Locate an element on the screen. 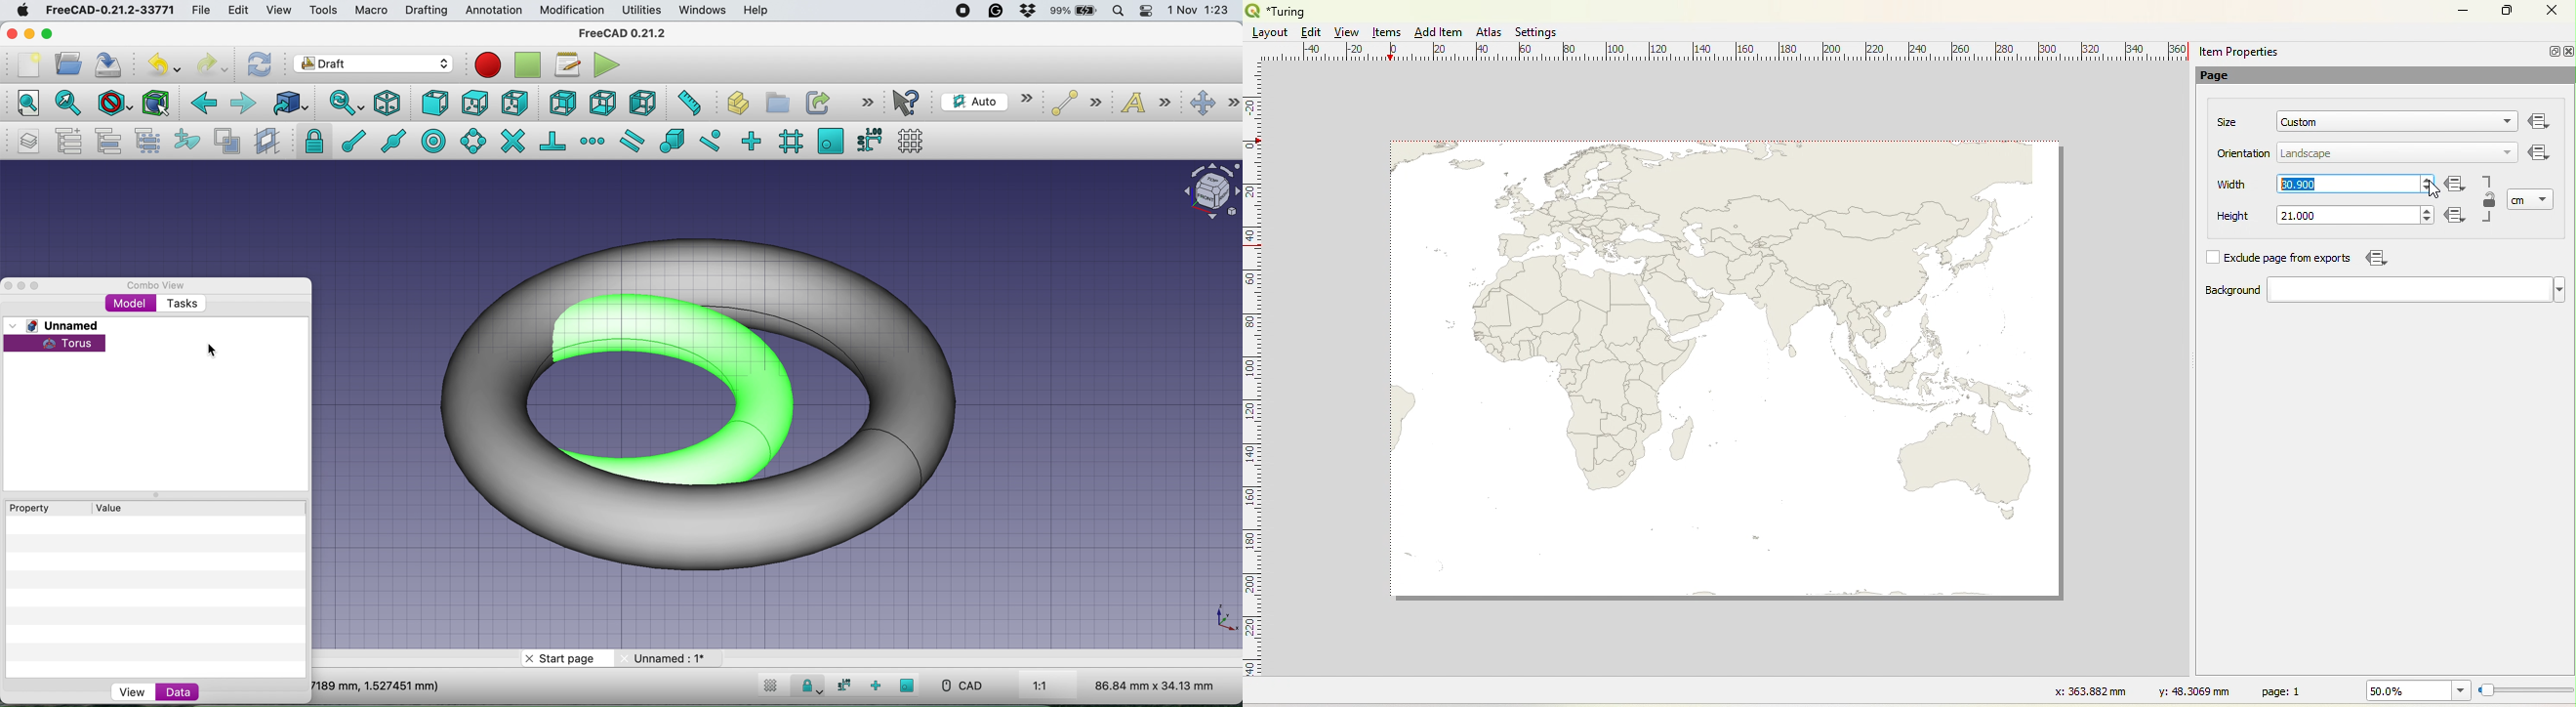 The width and height of the screenshot is (2576, 728). make link is located at coordinates (817, 102).